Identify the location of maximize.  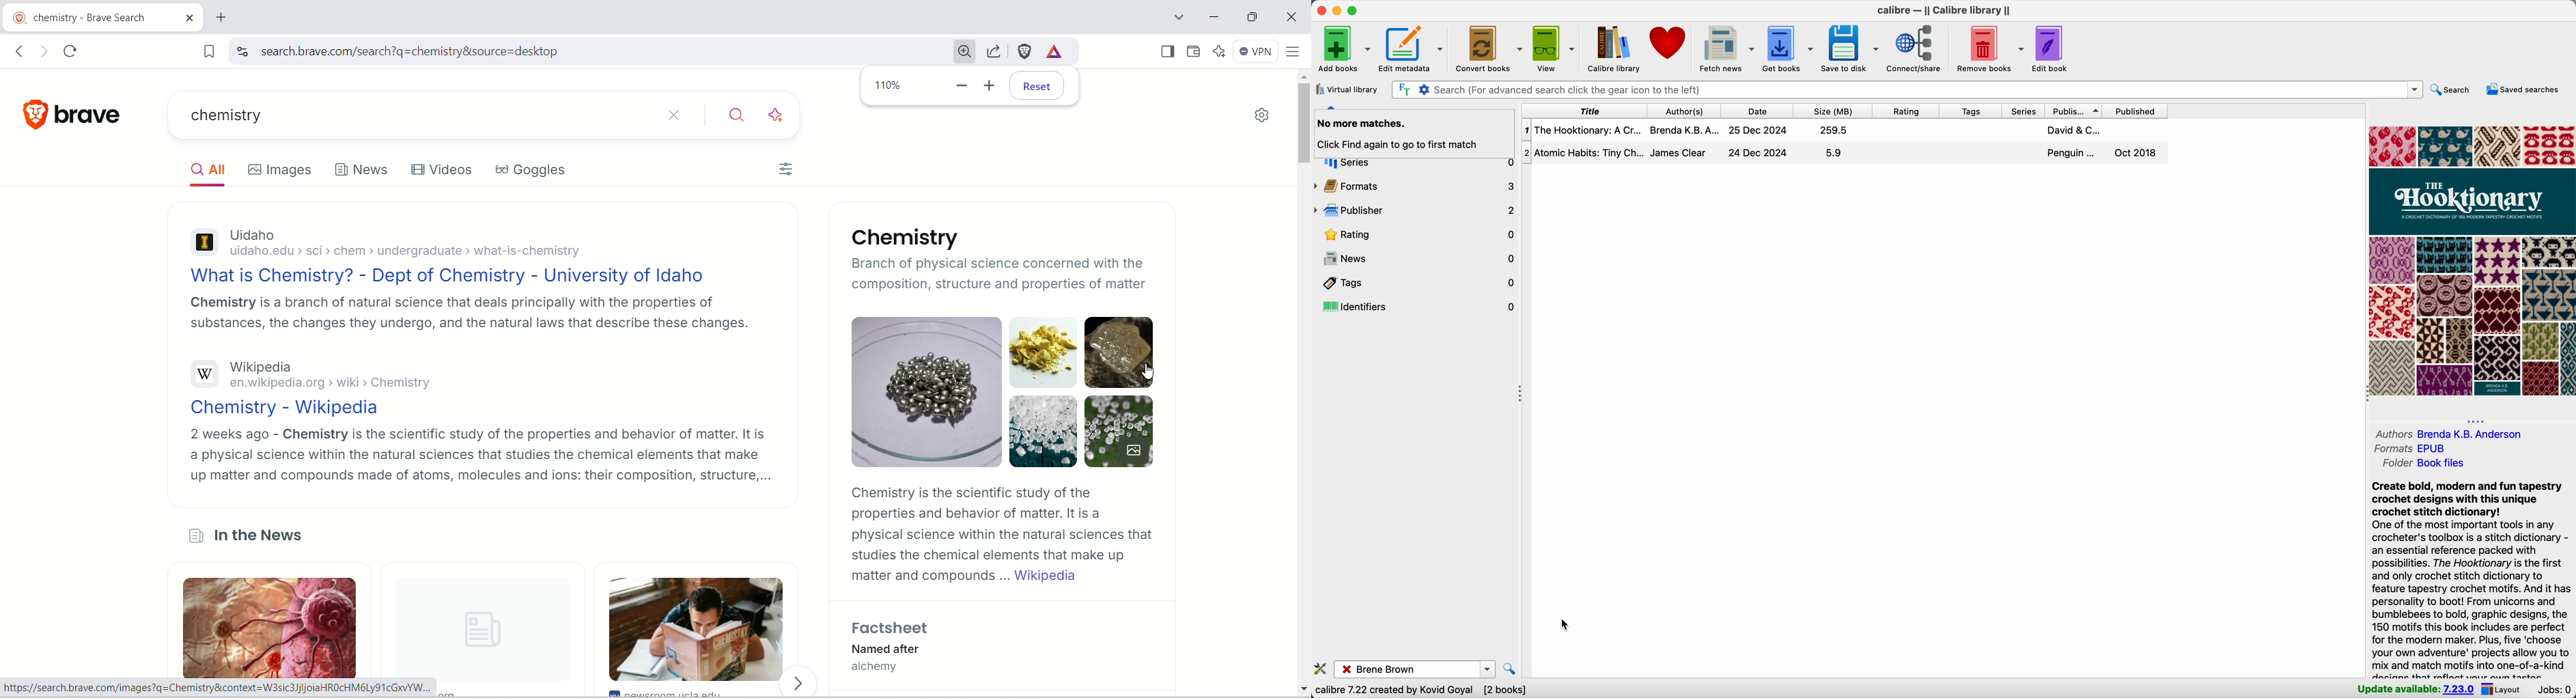
(1356, 12).